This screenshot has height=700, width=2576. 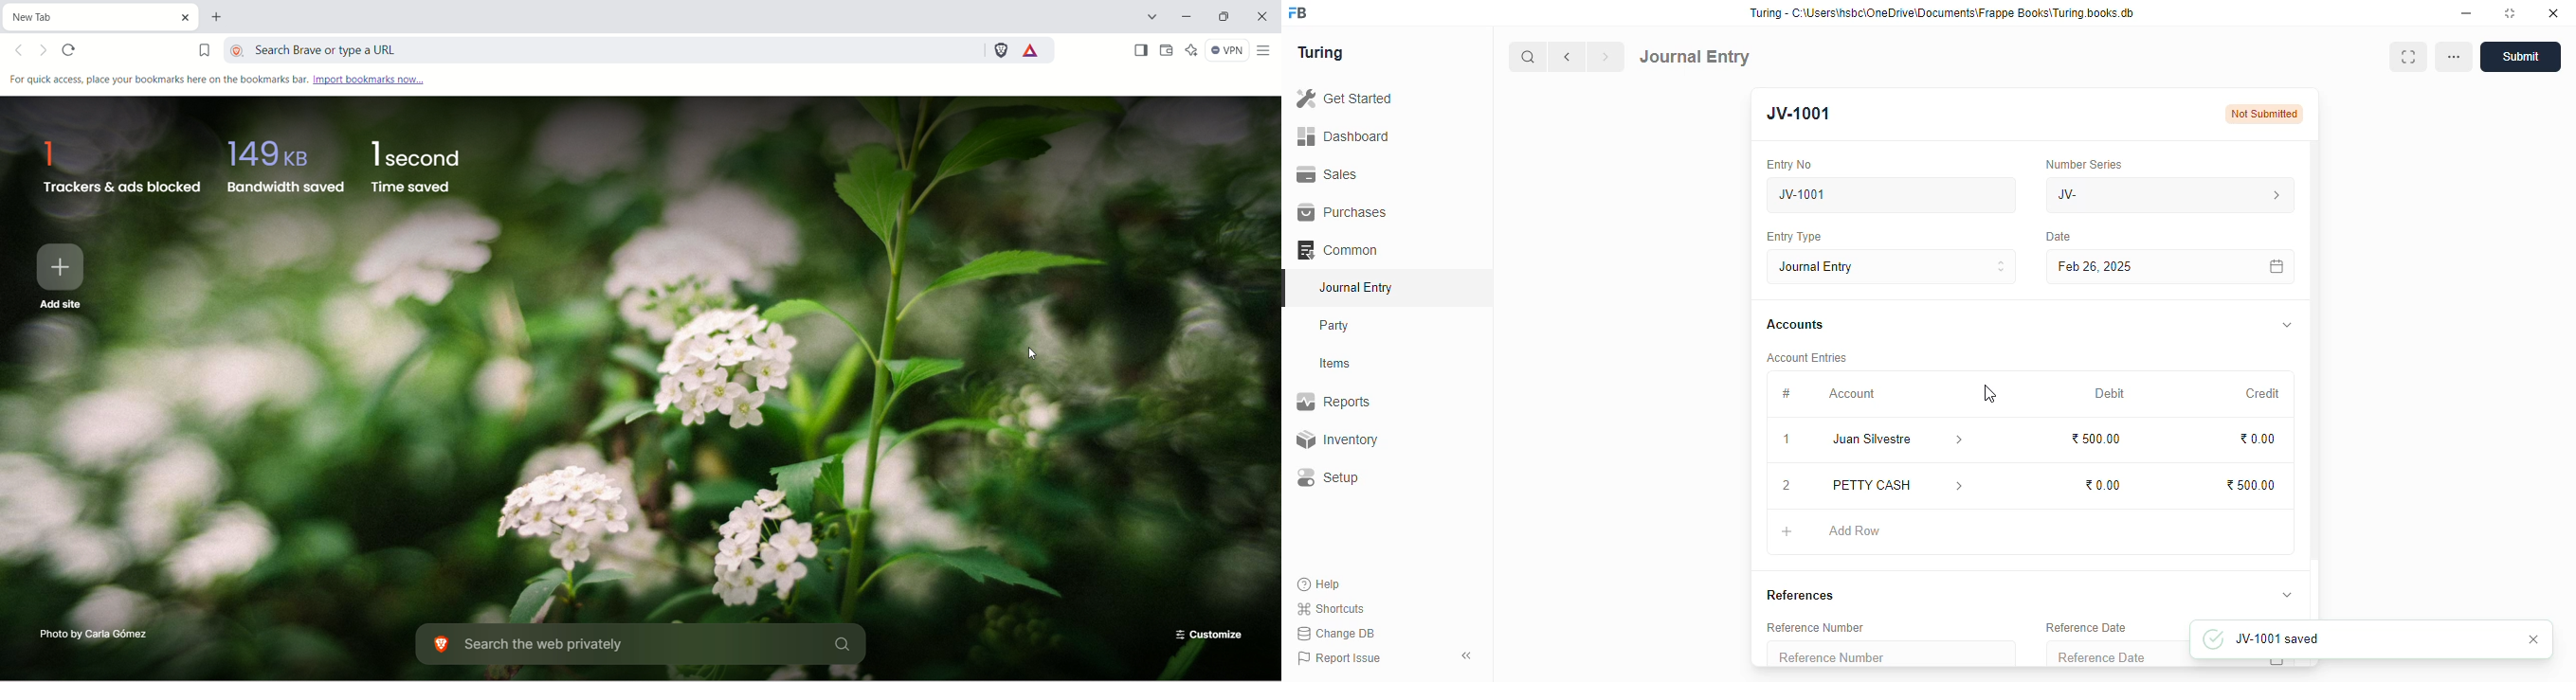 What do you see at coordinates (2252, 484) in the screenshot?
I see `₹500.00` at bounding box center [2252, 484].